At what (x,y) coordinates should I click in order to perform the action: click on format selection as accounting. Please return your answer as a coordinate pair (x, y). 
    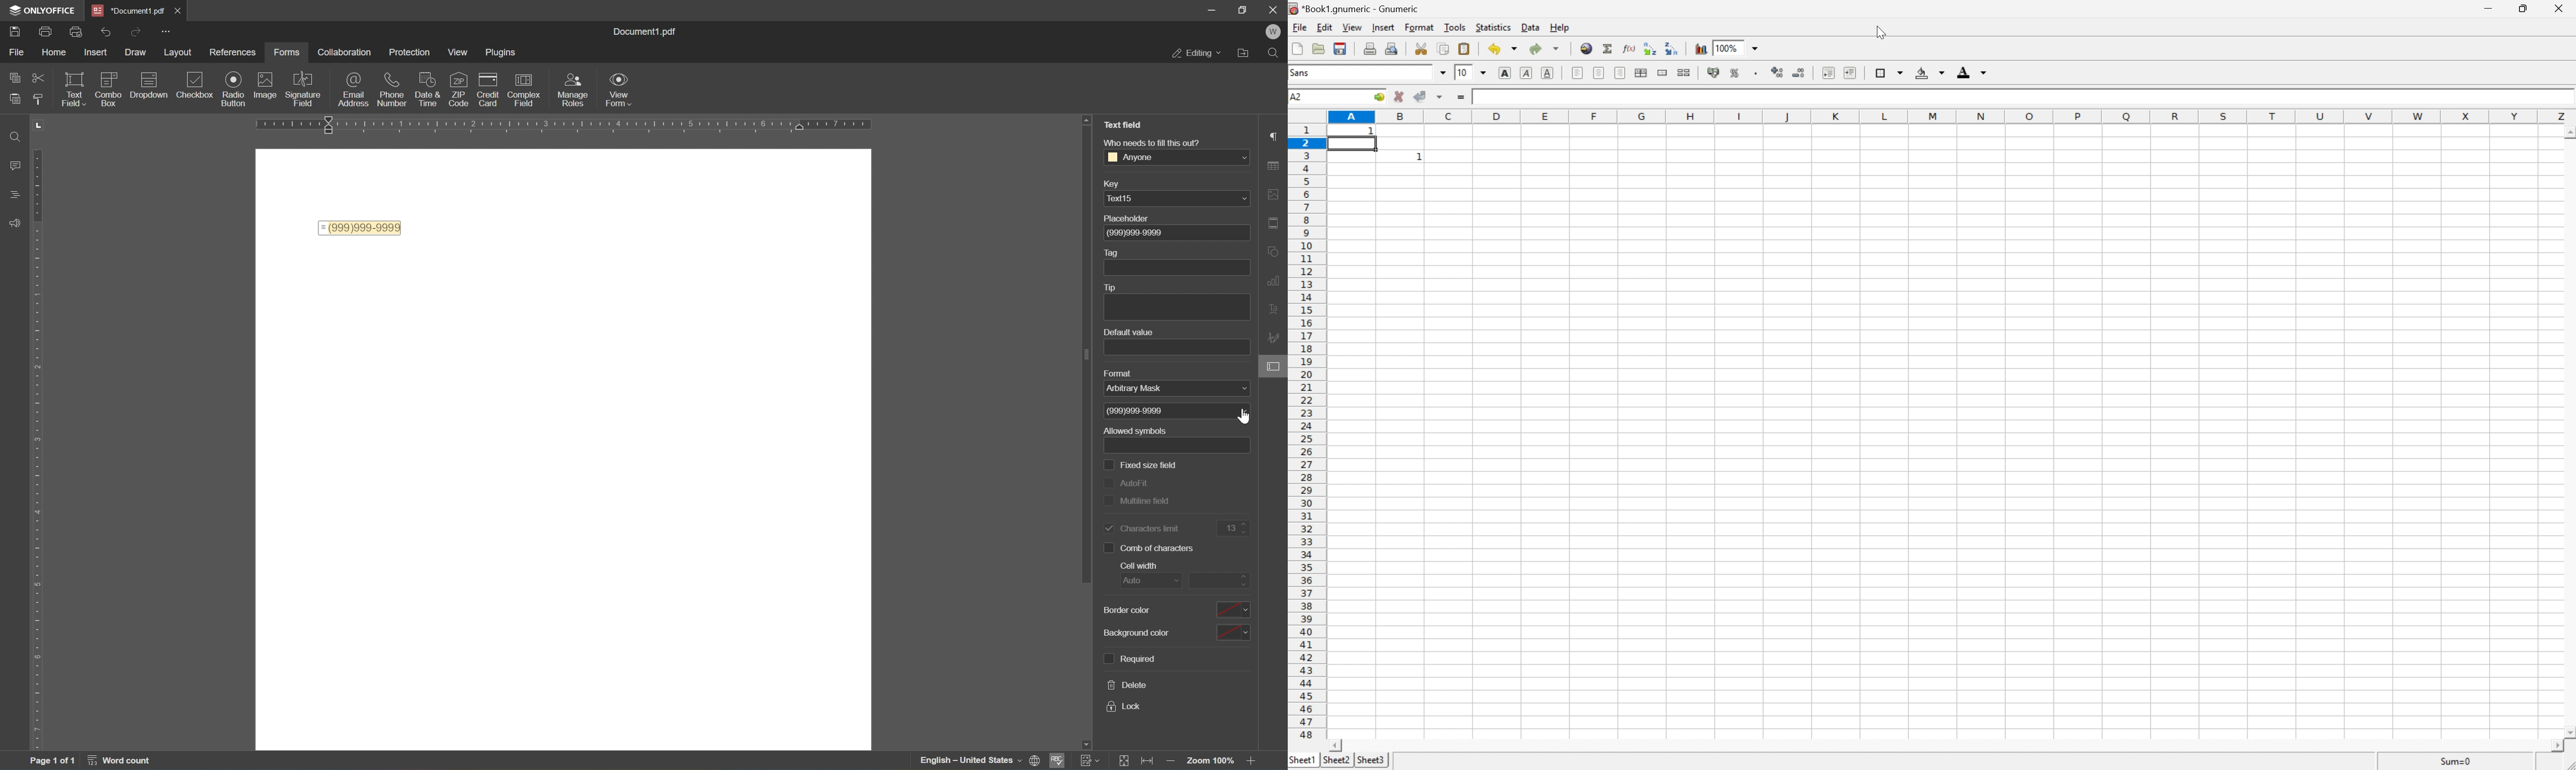
    Looking at the image, I should click on (1715, 72).